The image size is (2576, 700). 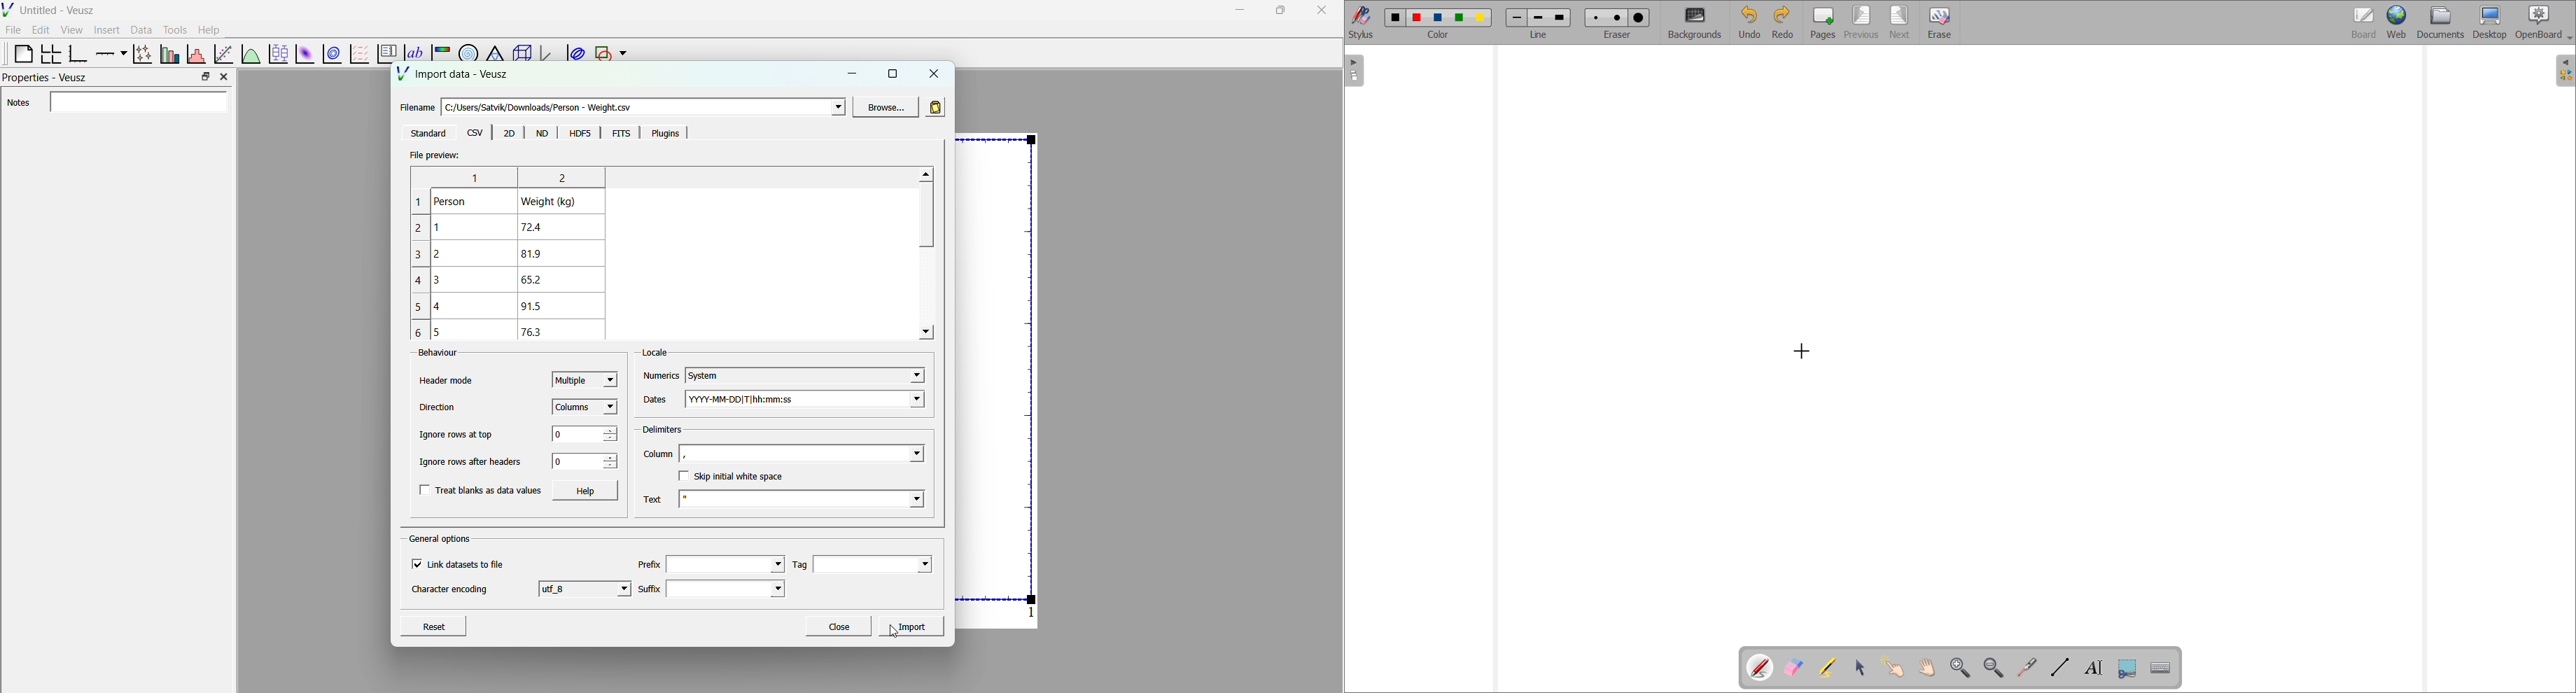 I want to click on Read in data from clipboard, so click(x=937, y=105).